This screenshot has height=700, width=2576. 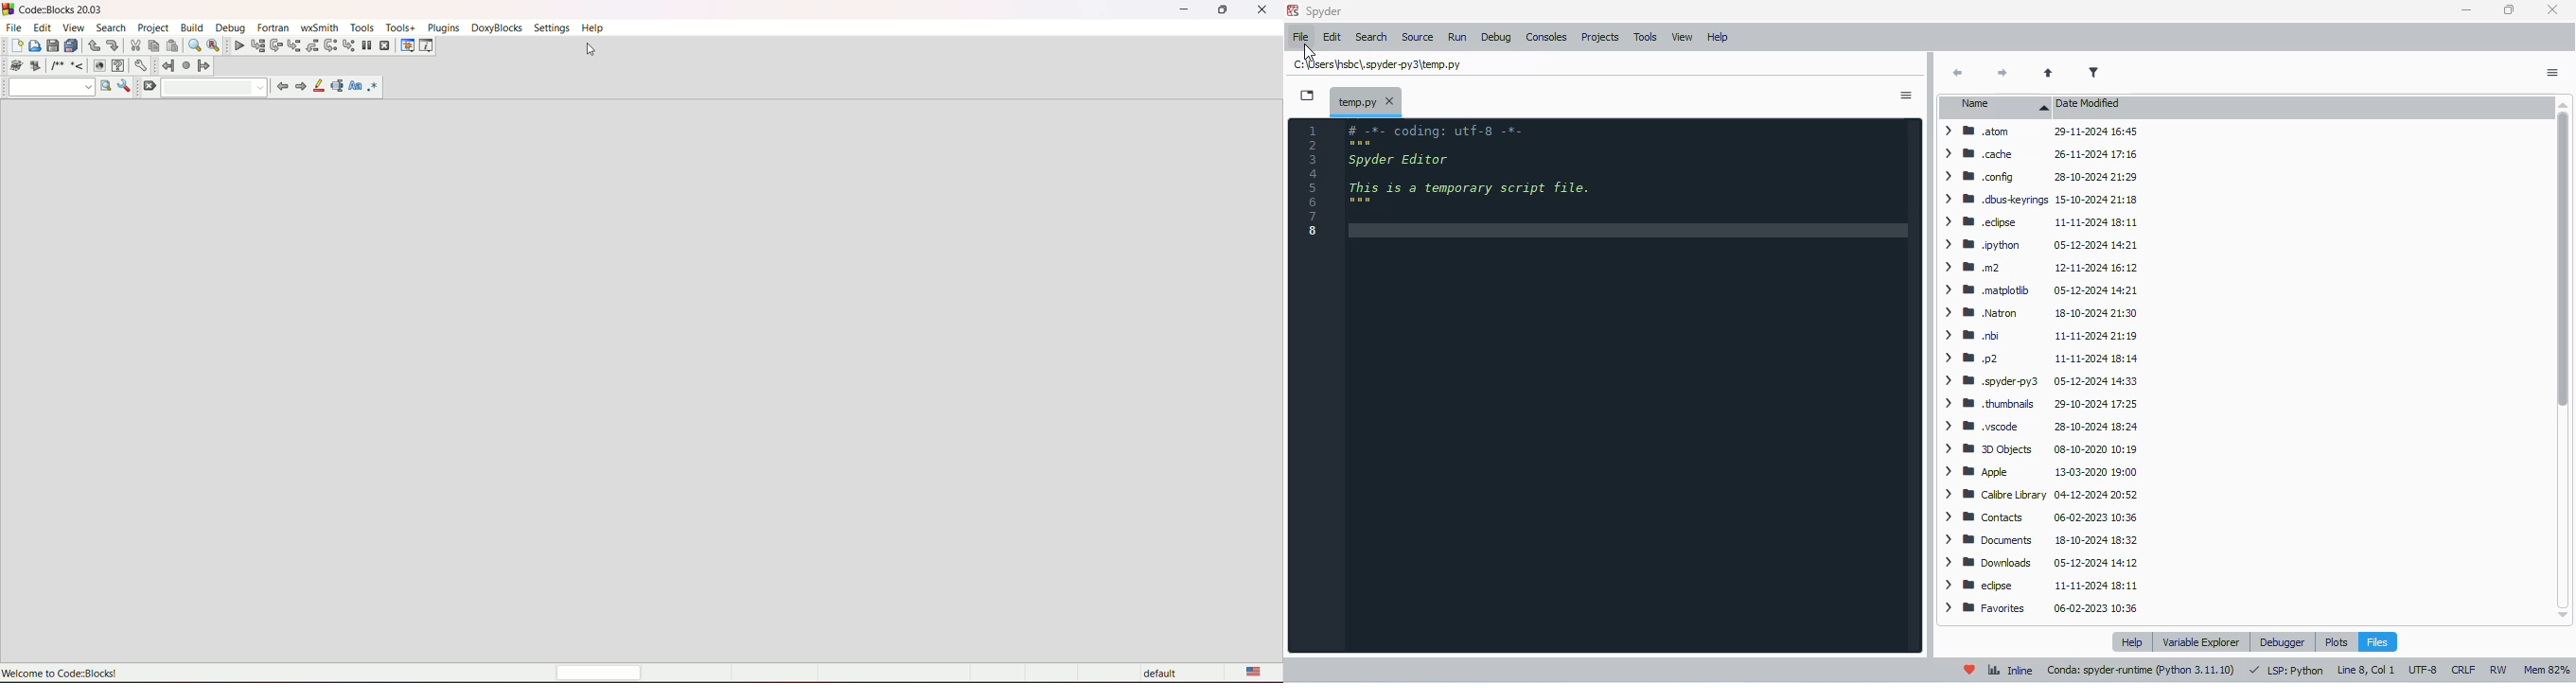 I want to click on Settings, so click(x=145, y=65).